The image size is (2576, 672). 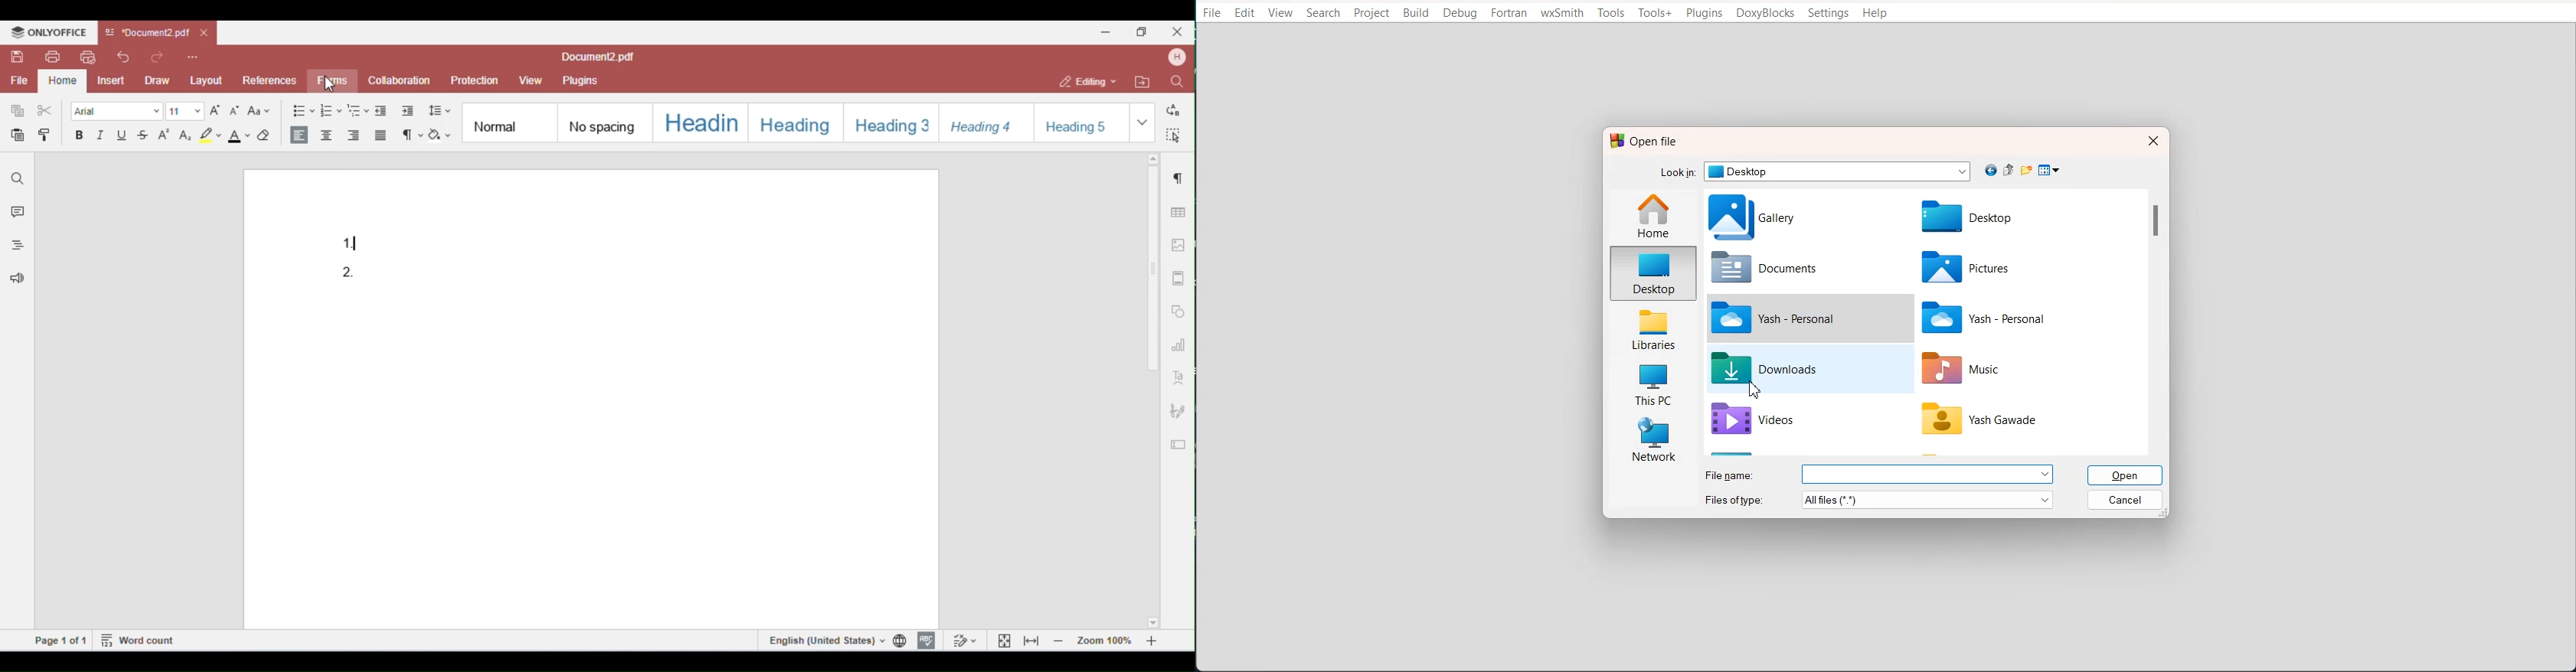 What do you see at coordinates (1211, 12) in the screenshot?
I see `File` at bounding box center [1211, 12].